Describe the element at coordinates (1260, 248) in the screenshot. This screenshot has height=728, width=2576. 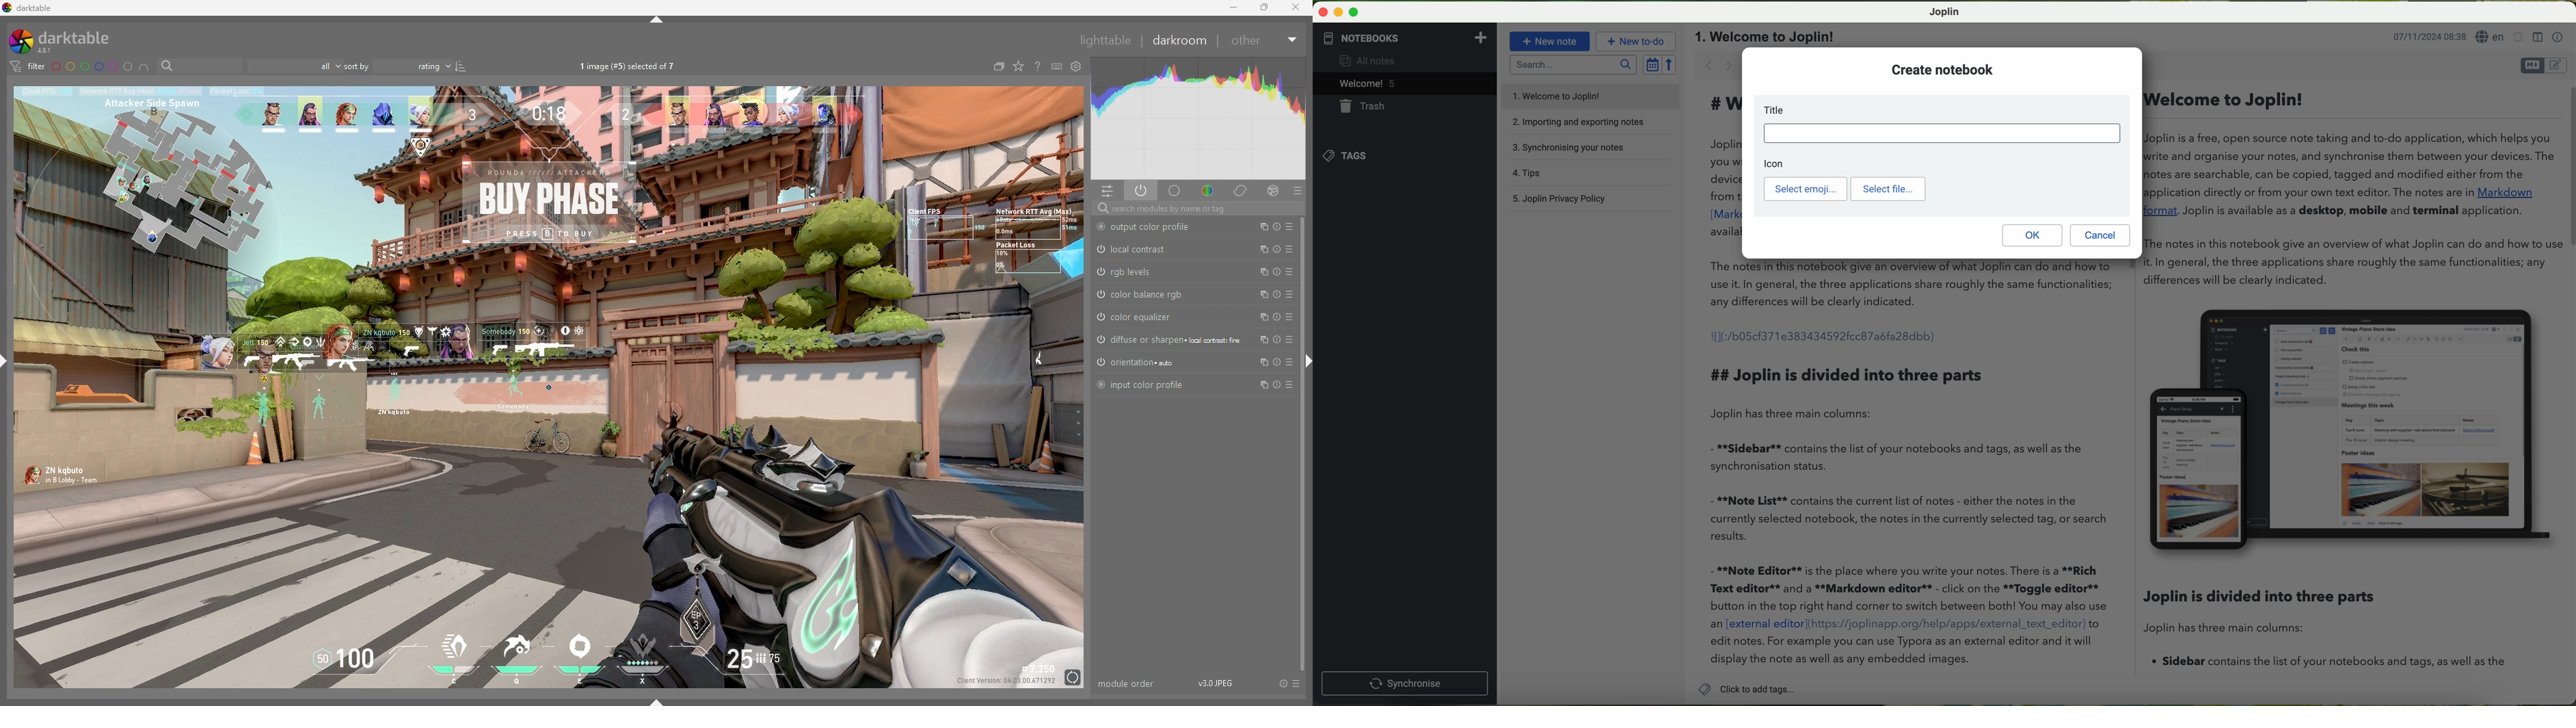
I see `multiple instances actions` at that location.